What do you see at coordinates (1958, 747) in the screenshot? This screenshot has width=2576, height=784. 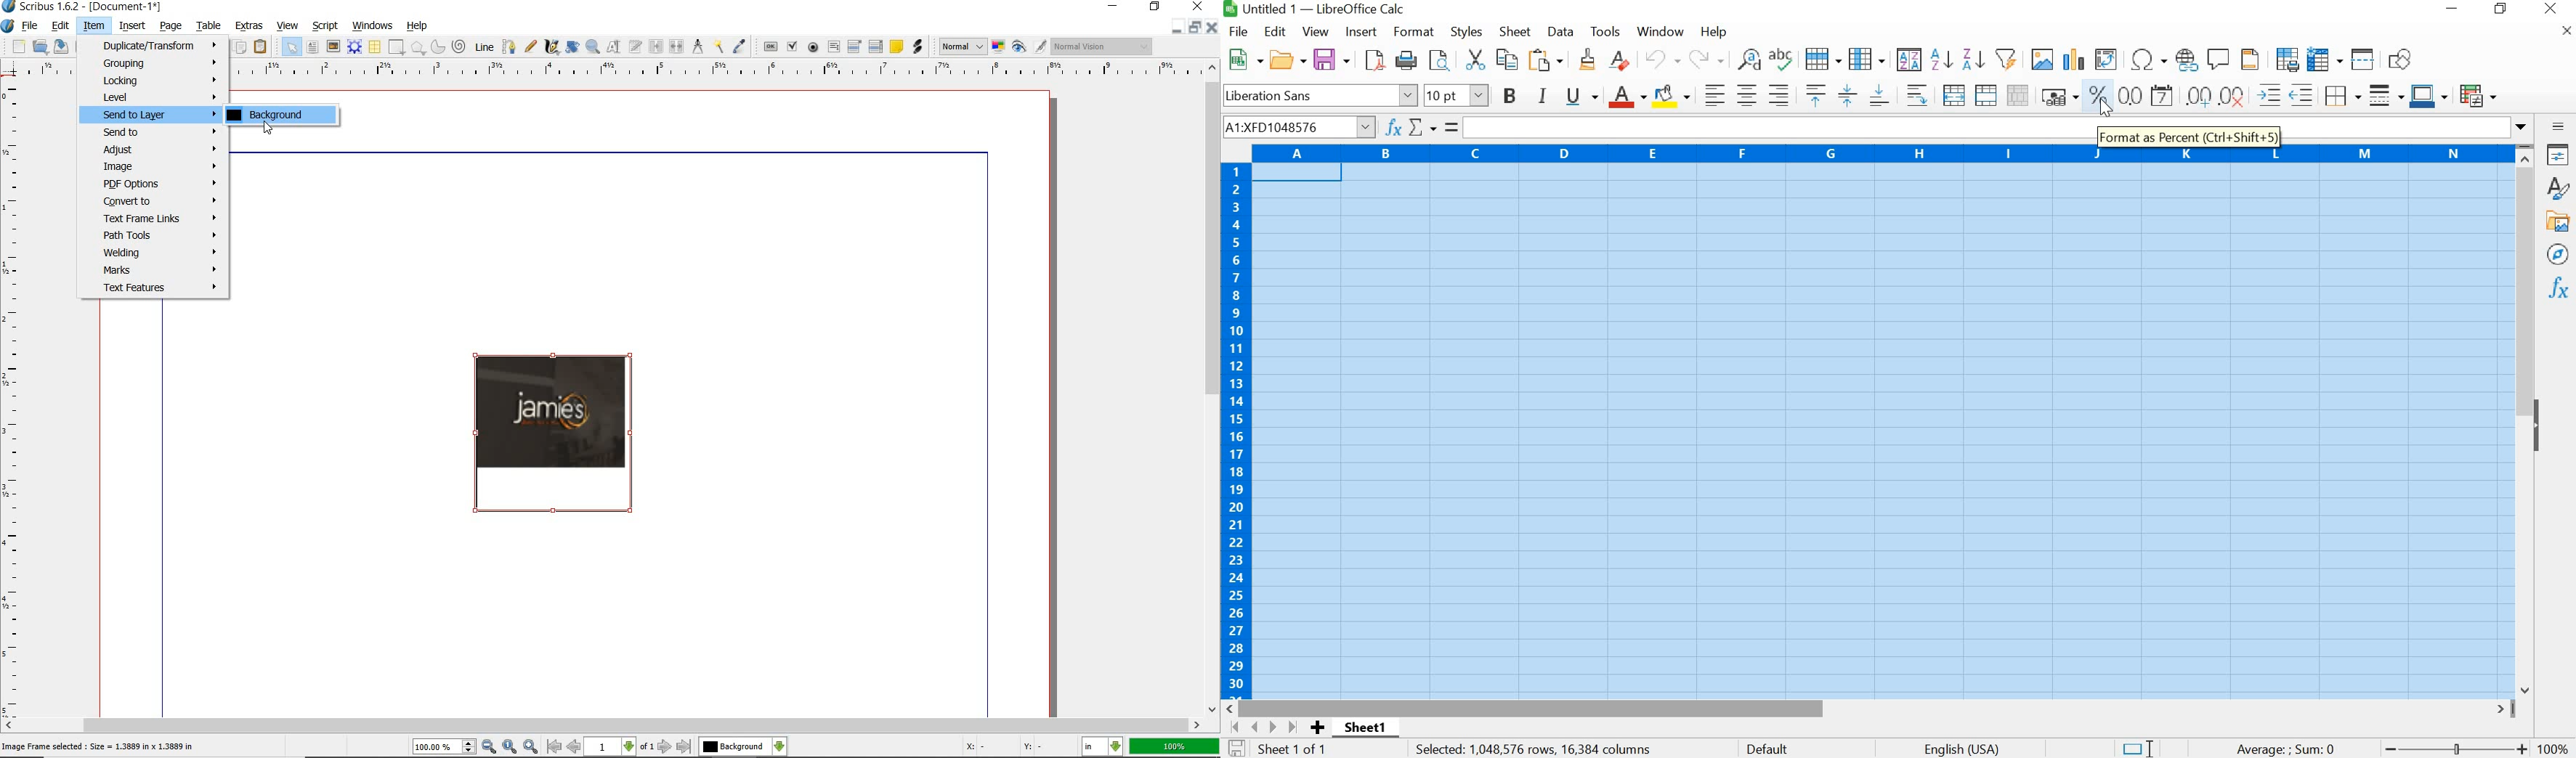 I see `English (USA)` at bounding box center [1958, 747].